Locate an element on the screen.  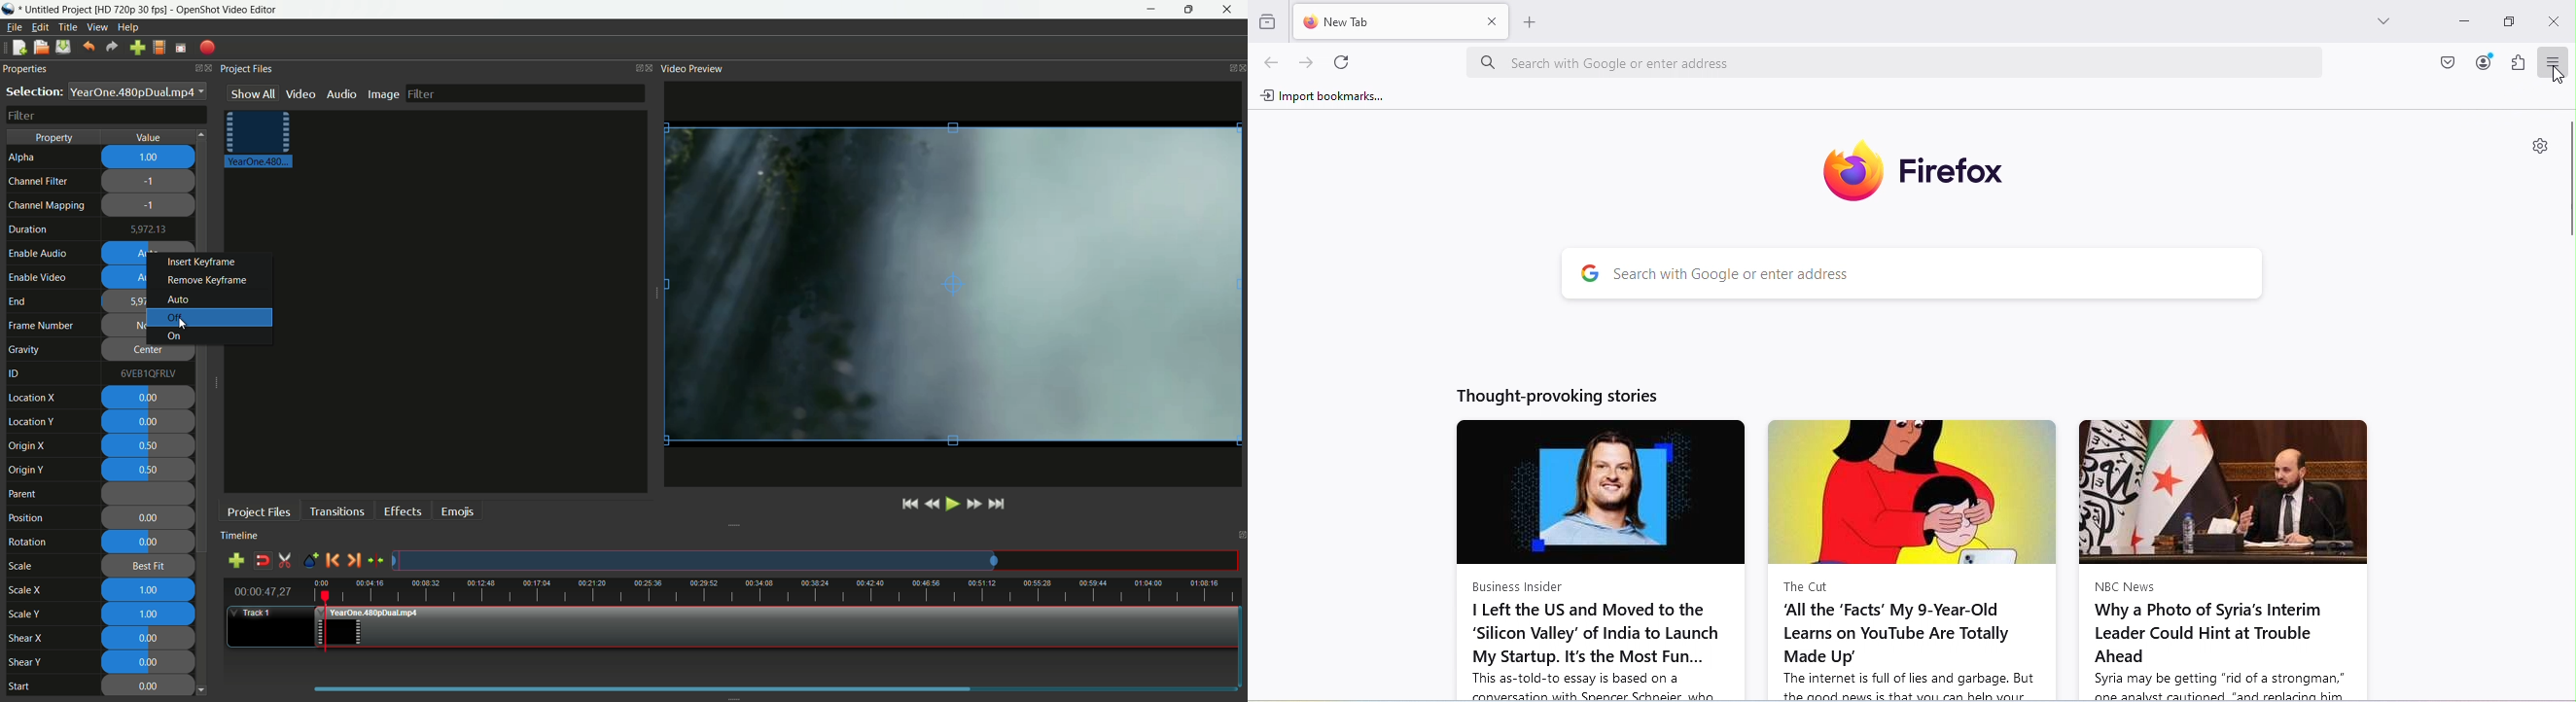
Close is located at coordinates (2554, 20).